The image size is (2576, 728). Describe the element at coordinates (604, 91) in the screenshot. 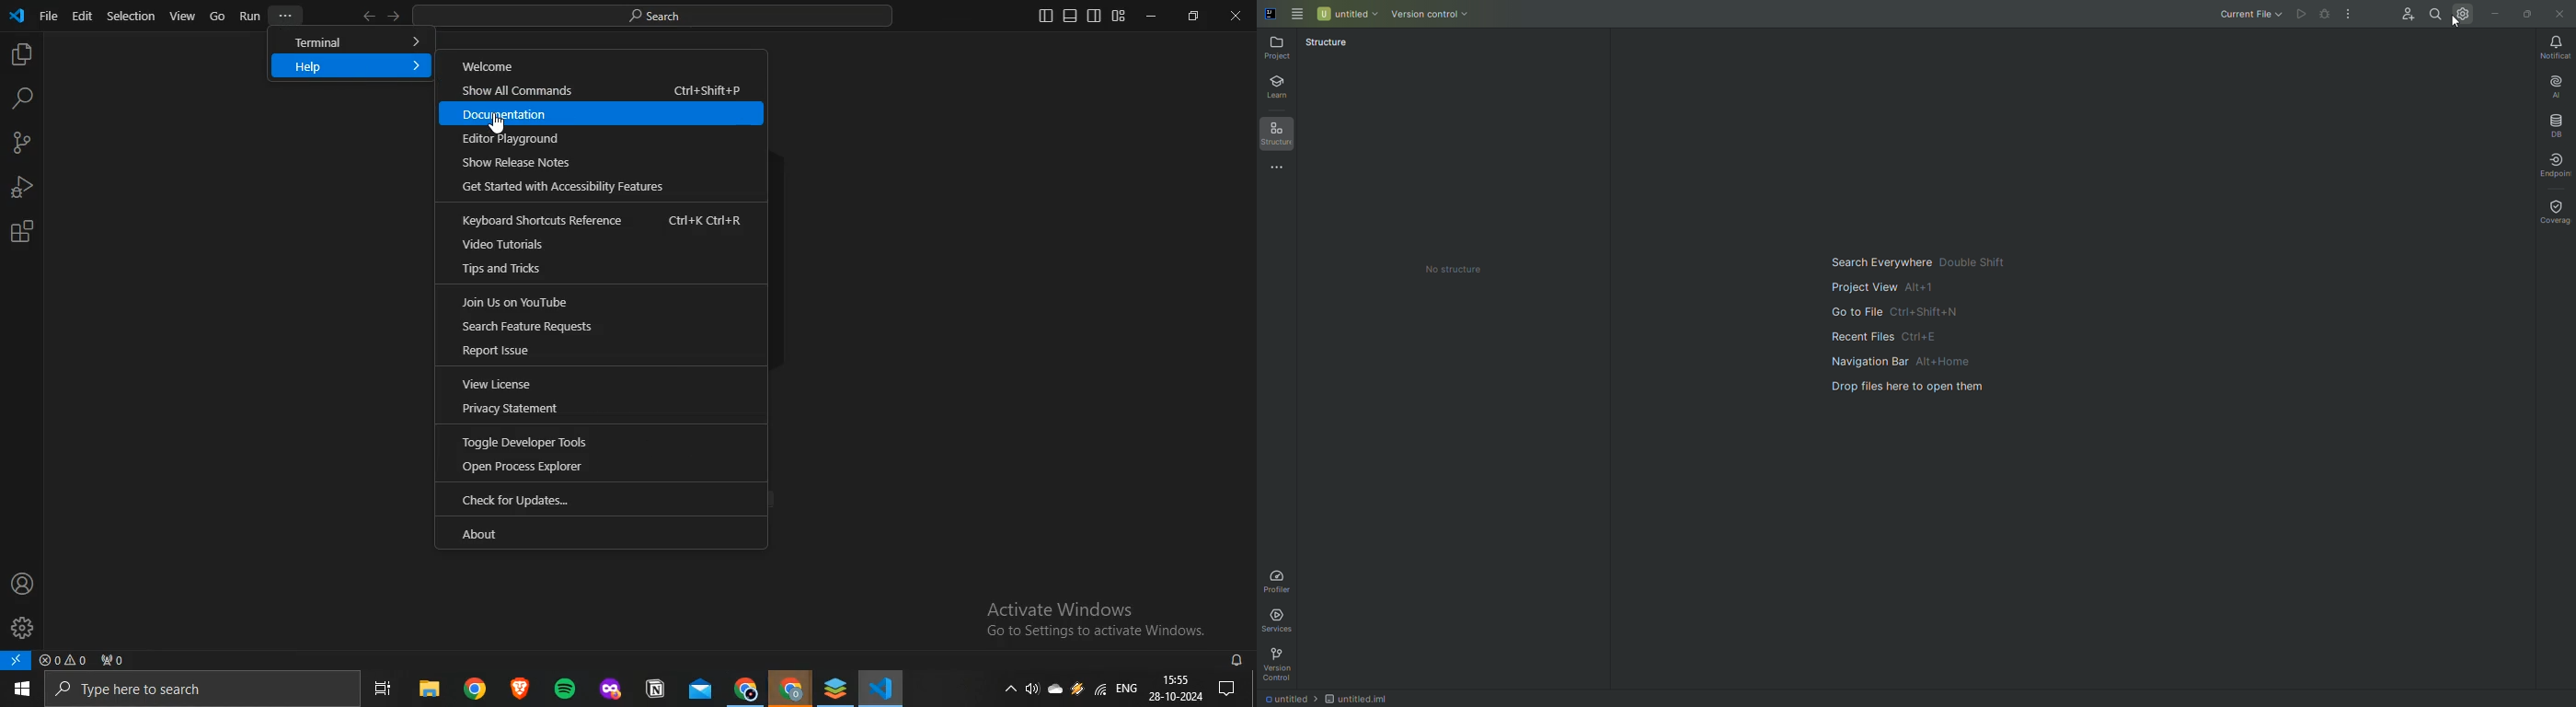

I see `‘Show All Commands` at that location.